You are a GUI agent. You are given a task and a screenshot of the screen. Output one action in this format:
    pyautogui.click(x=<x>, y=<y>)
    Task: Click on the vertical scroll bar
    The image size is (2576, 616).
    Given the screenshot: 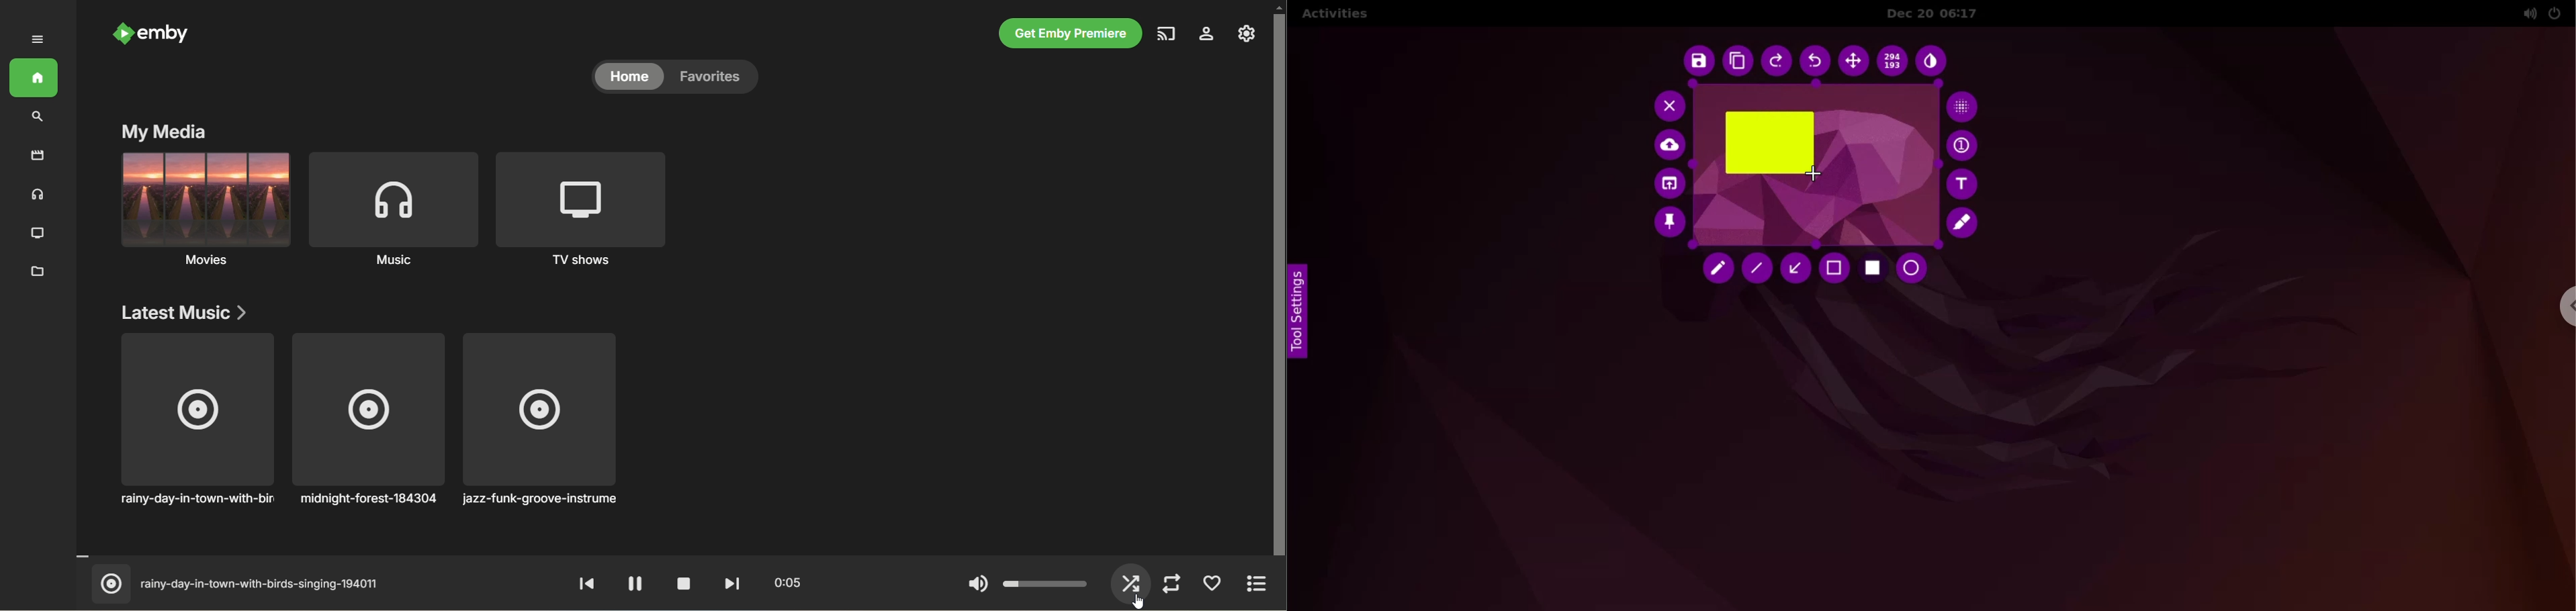 What is the action you would take?
    pyautogui.click(x=1279, y=306)
    